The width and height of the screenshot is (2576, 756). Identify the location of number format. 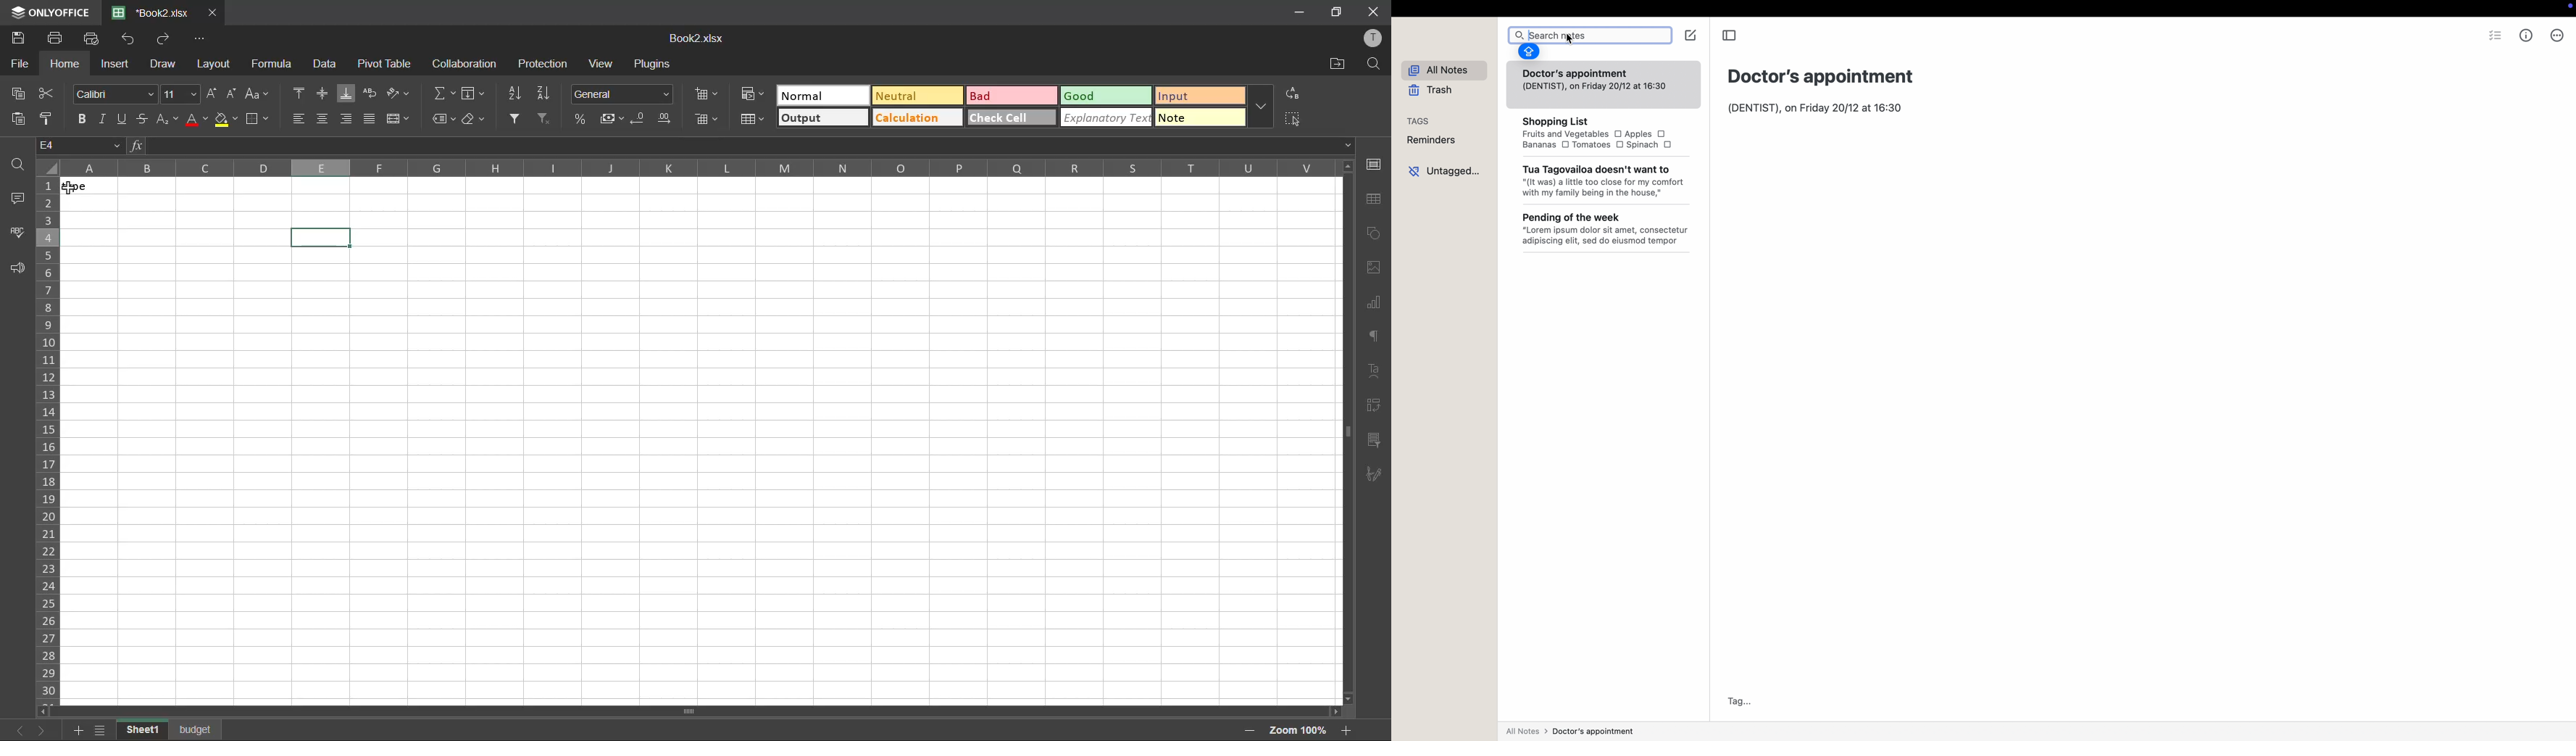
(622, 94).